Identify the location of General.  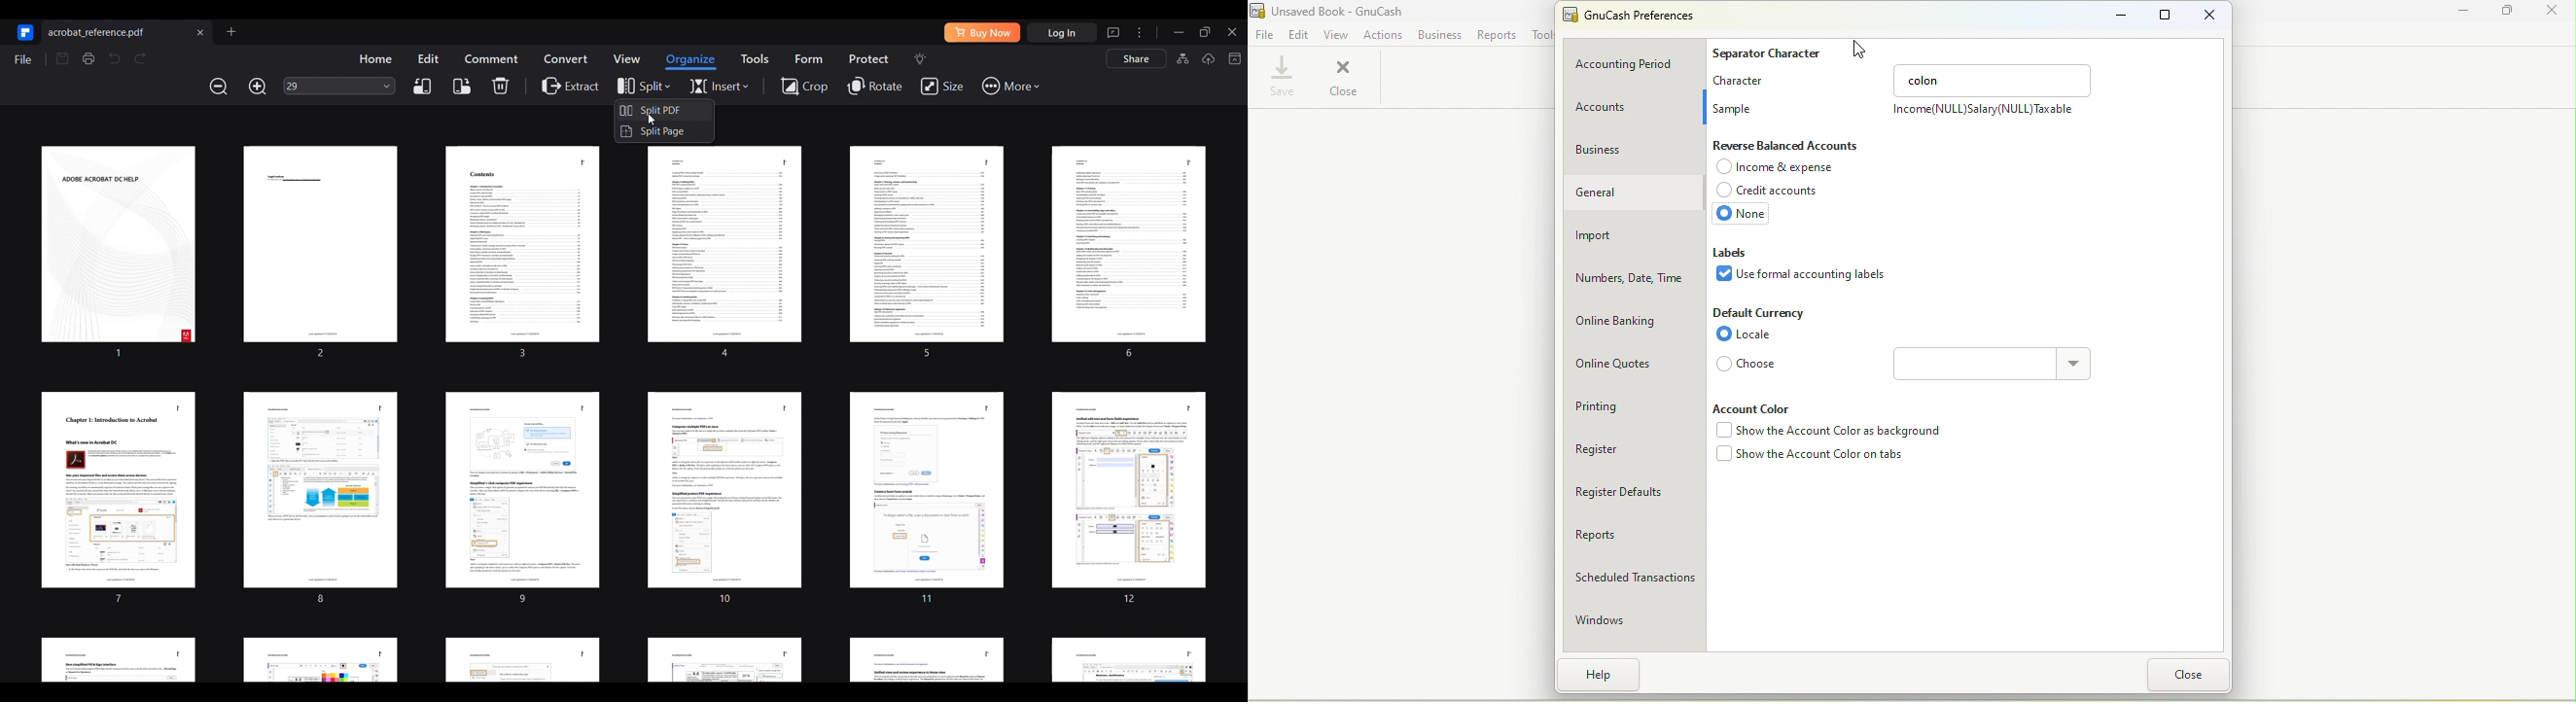
(1634, 193).